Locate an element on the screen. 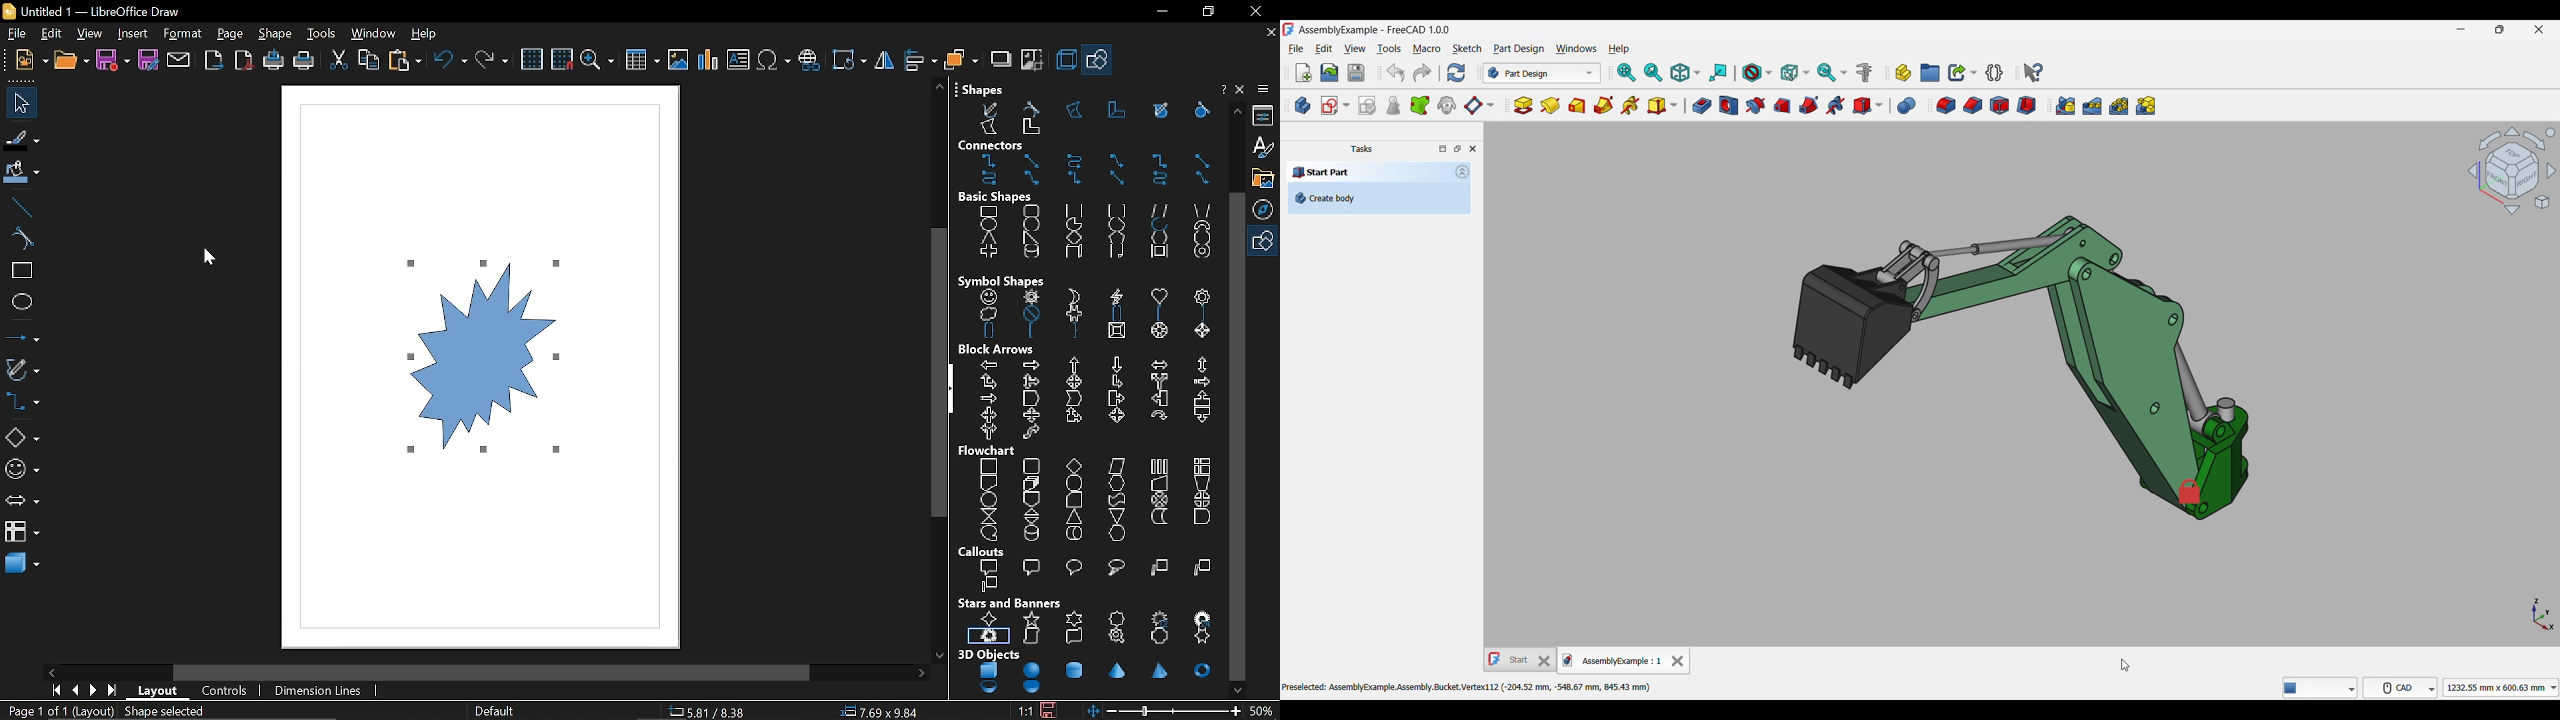 This screenshot has height=728, width=2576. go to first page is located at coordinates (58, 692).